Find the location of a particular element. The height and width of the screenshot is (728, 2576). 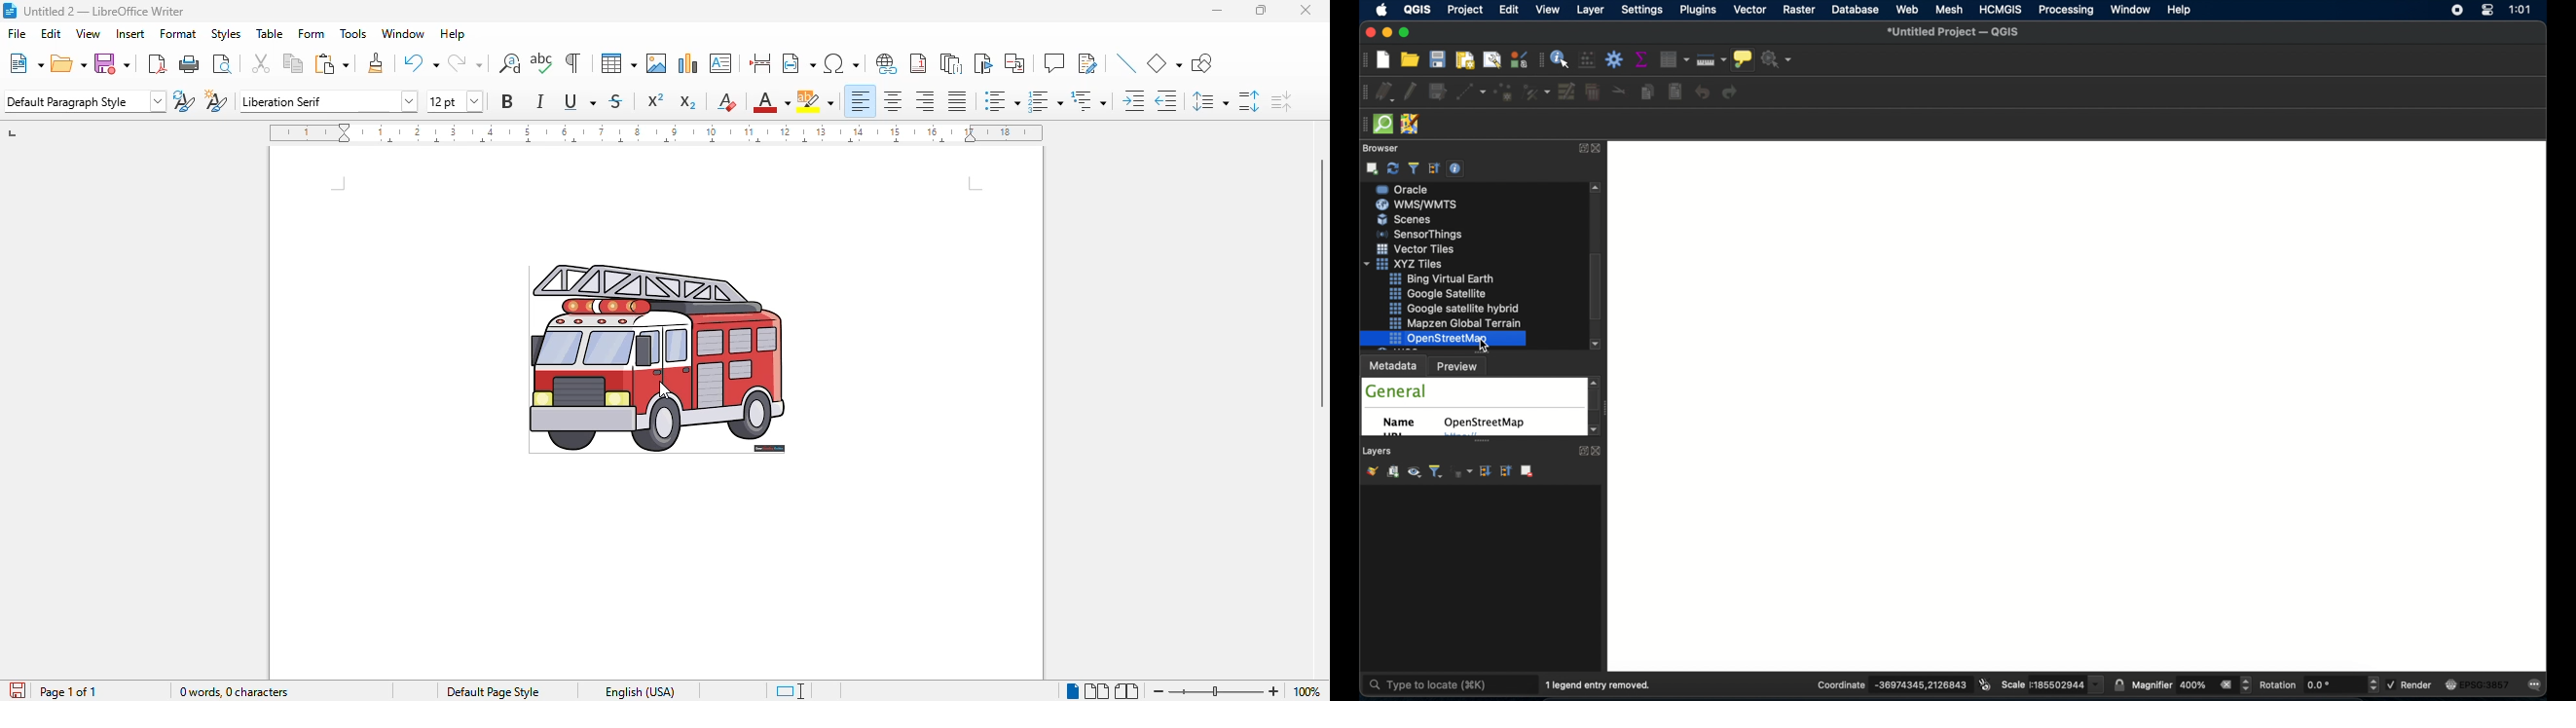

modify. attributes is located at coordinates (1567, 93).